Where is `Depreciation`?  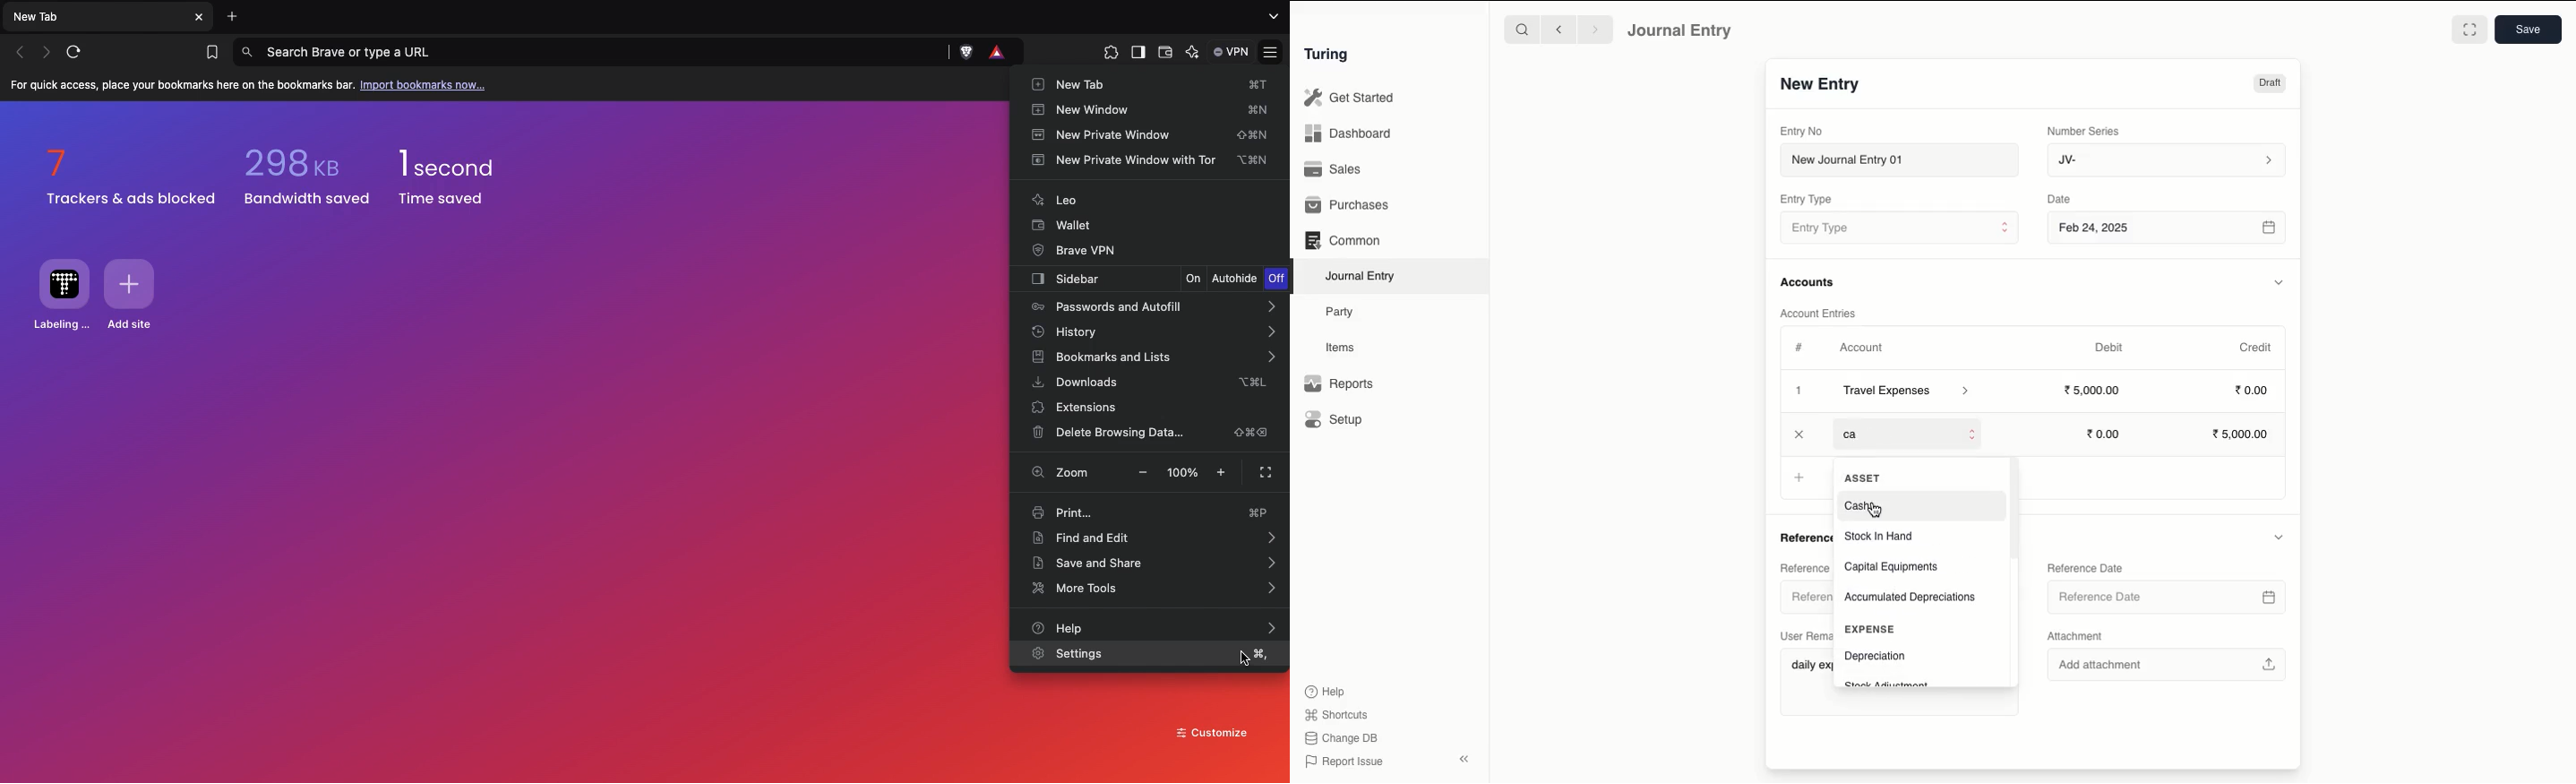
Depreciation is located at coordinates (1875, 655).